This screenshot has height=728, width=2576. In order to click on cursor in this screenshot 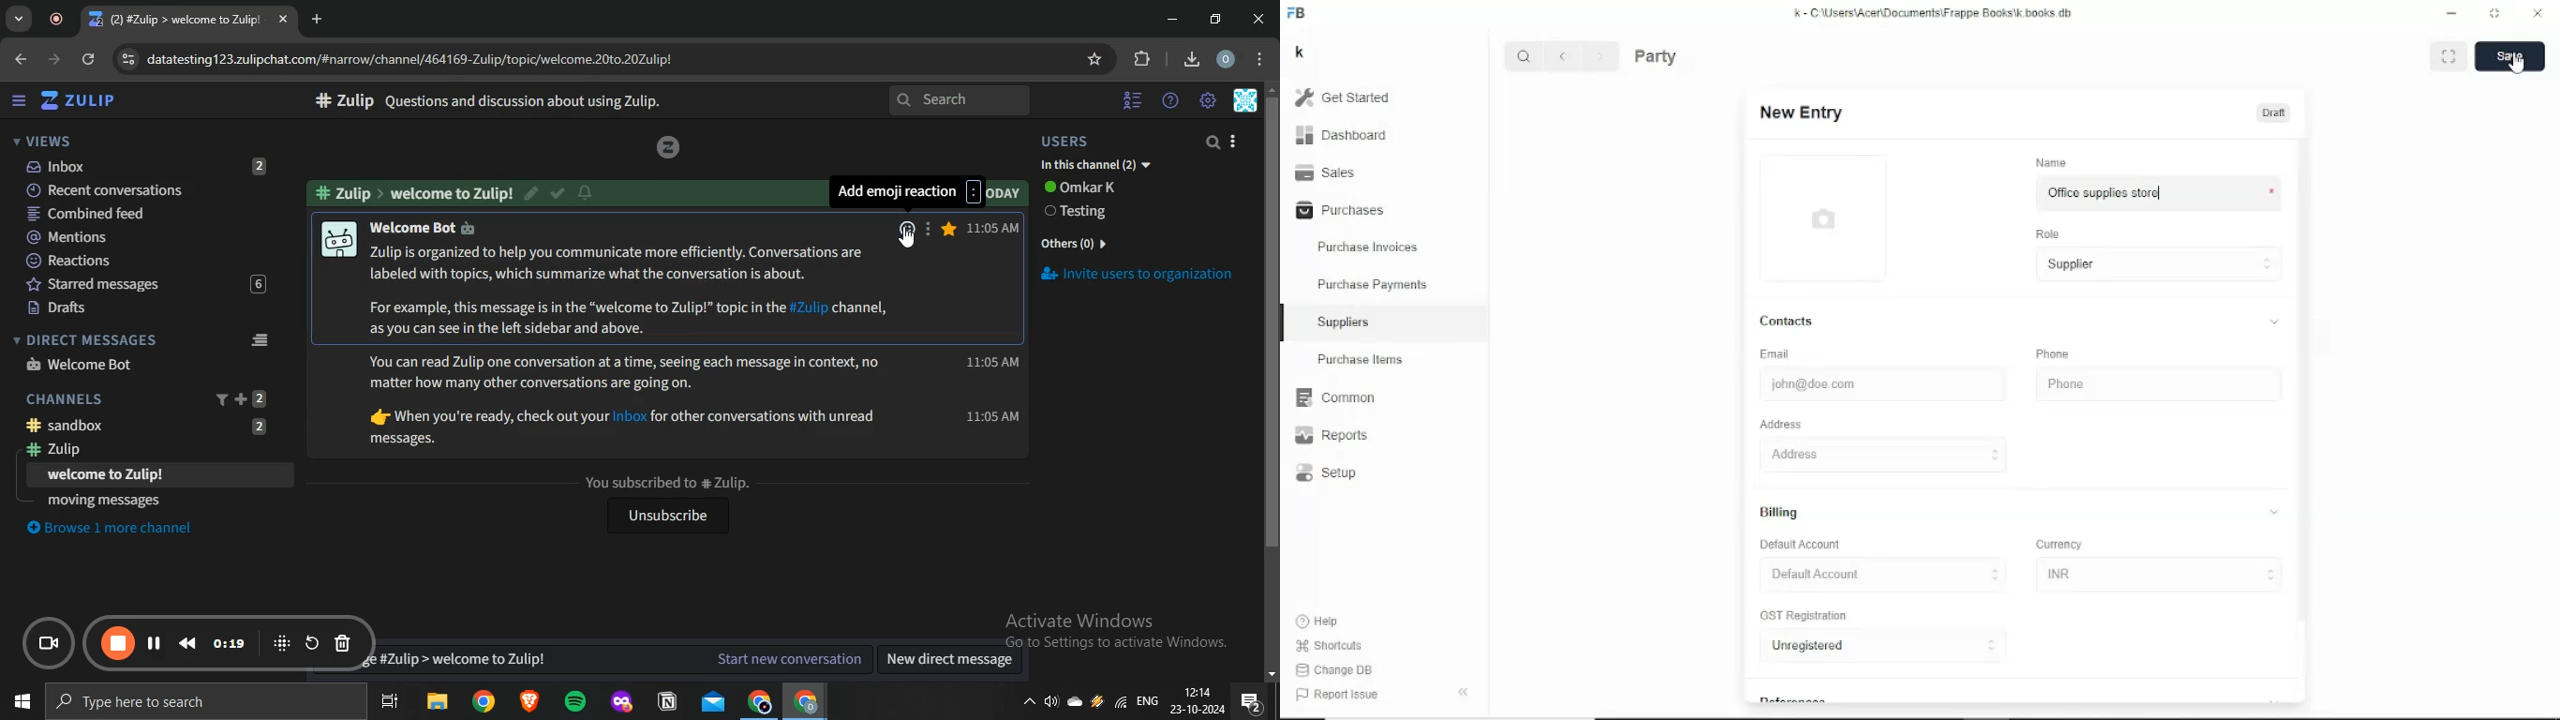, I will do `click(913, 242)`.